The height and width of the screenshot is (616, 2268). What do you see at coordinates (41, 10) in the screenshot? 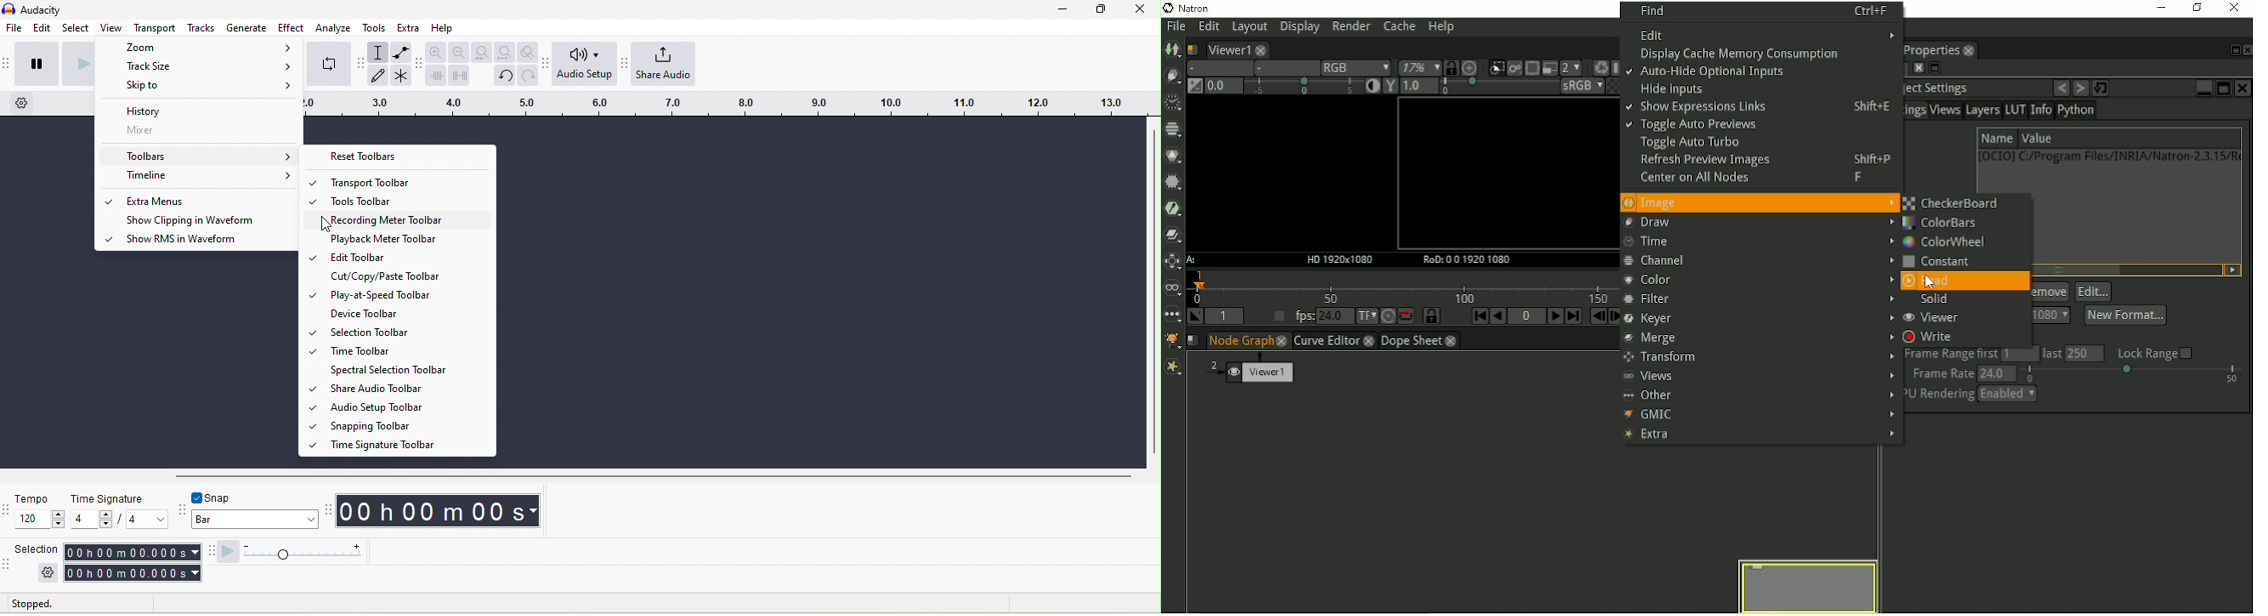
I see `audacity` at bounding box center [41, 10].